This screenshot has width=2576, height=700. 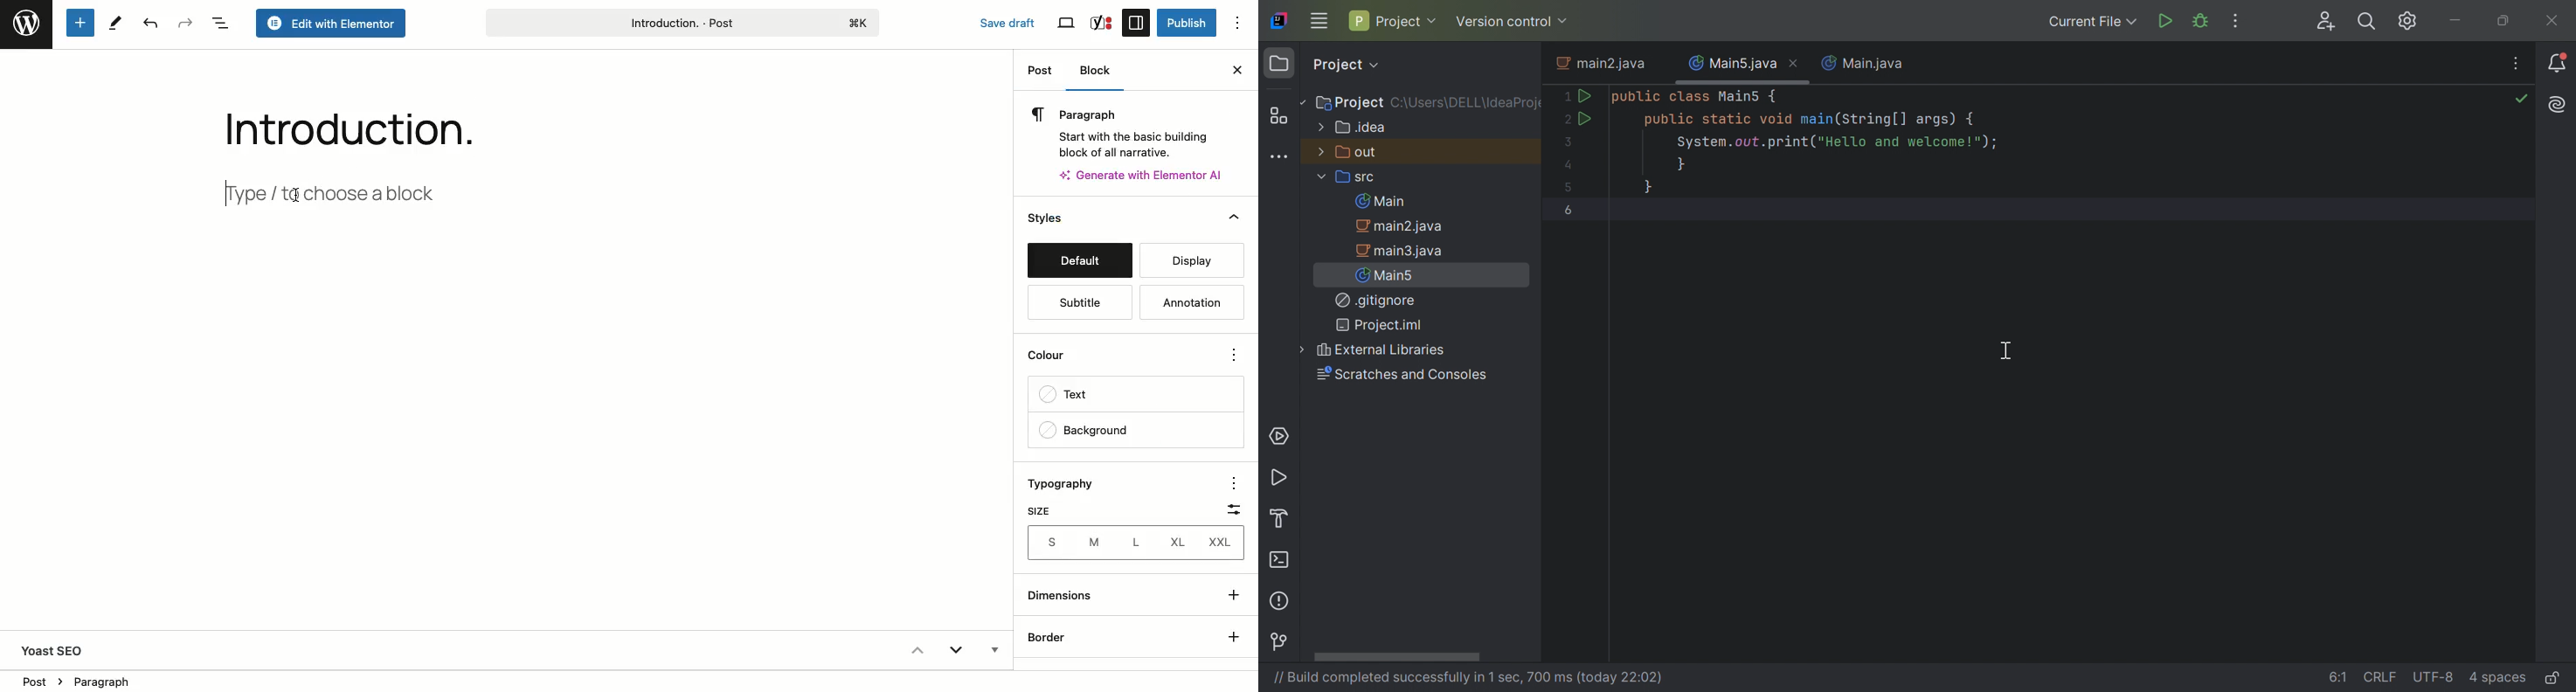 I want to click on Close, so click(x=1236, y=68).